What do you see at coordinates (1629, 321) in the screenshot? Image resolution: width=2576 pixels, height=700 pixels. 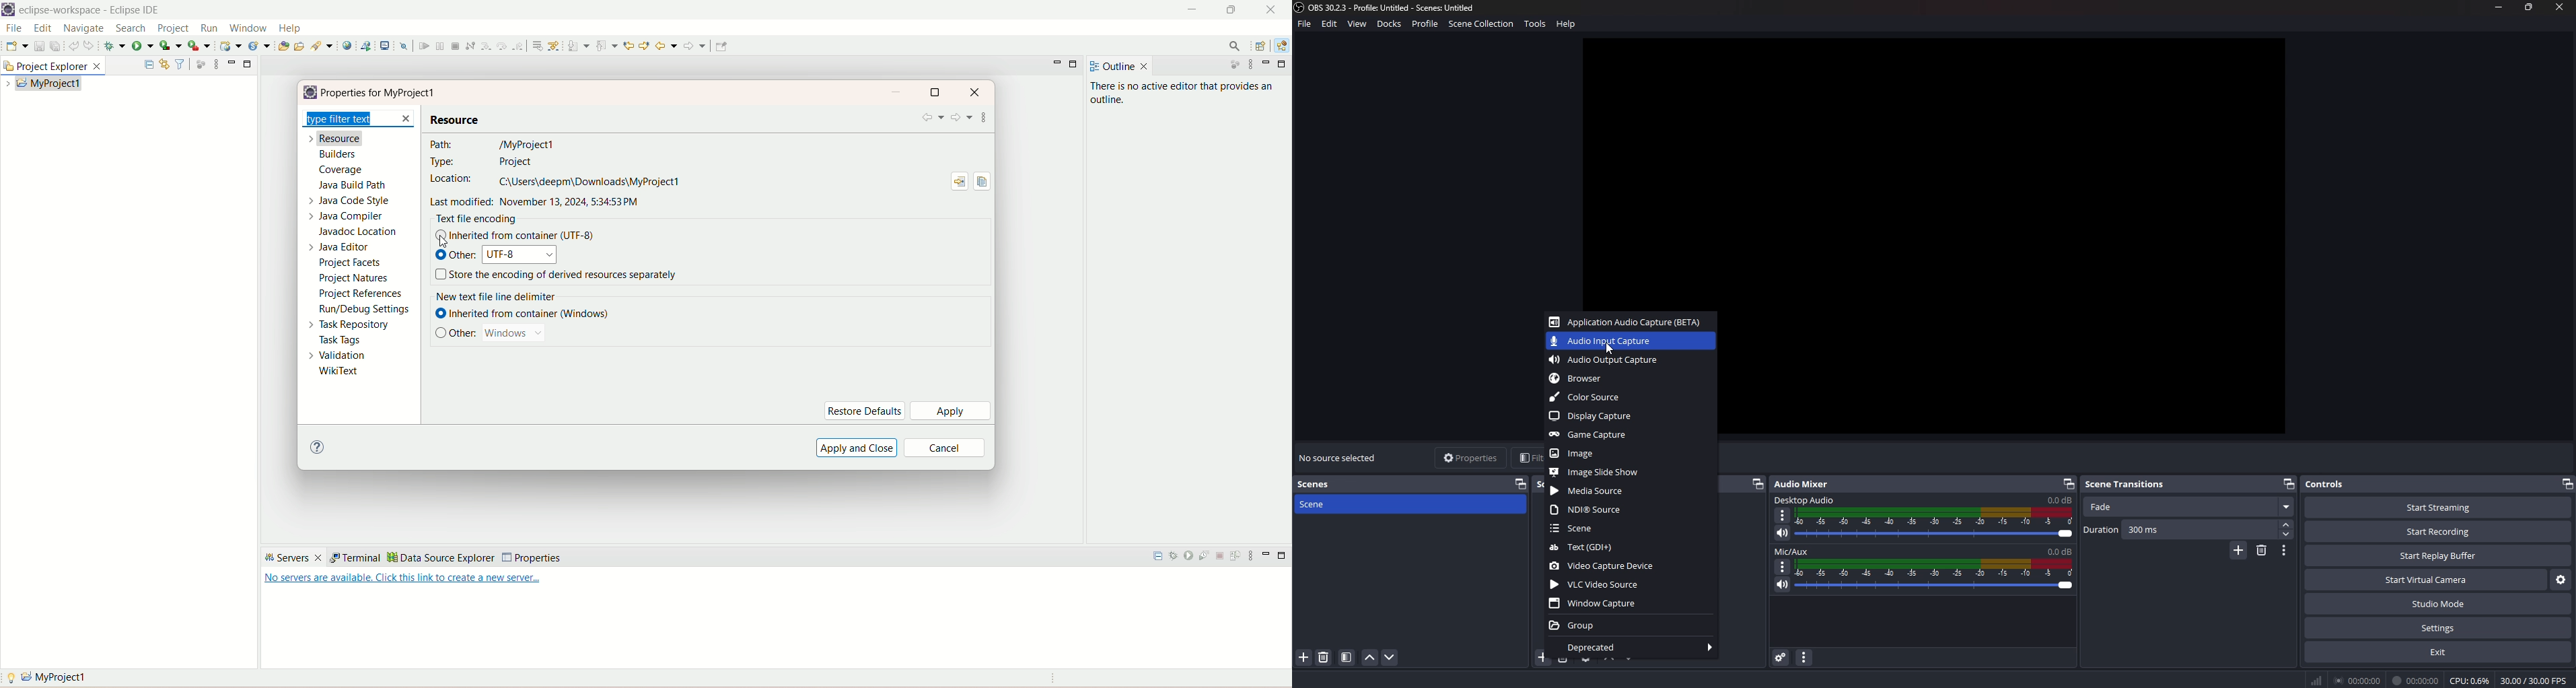 I see `app audio capture` at bounding box center [1629, 321].